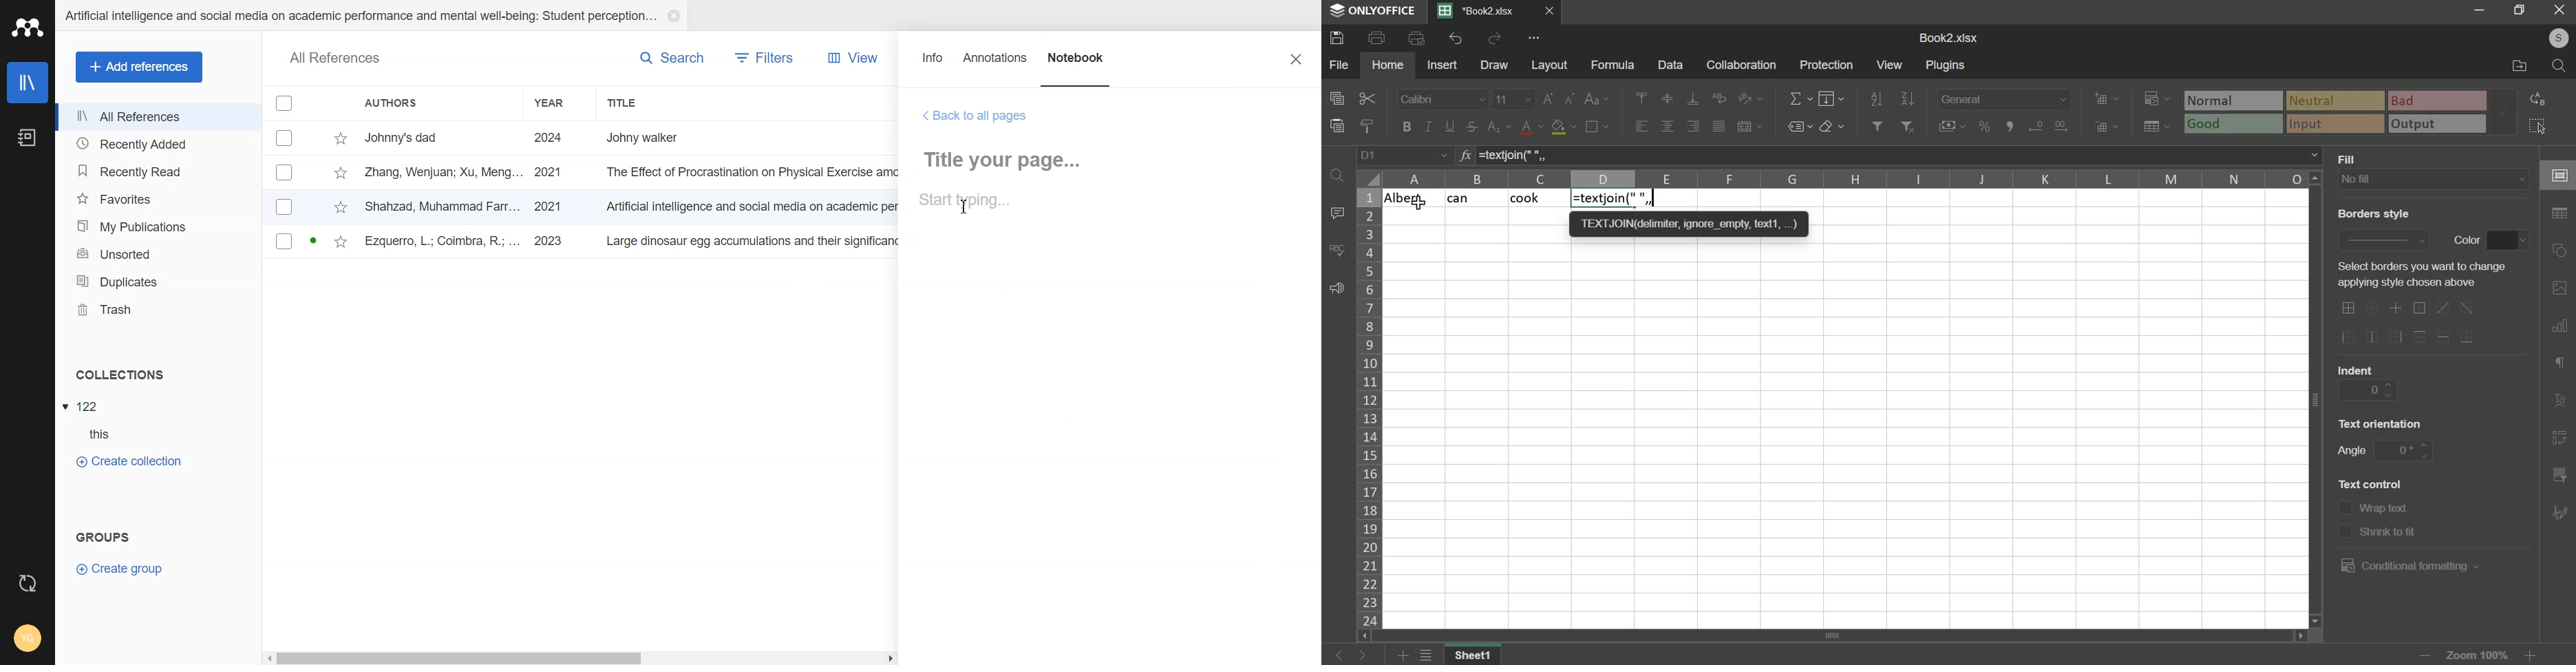  Describe the element at coordinates (359, 16) in the screenshot. I see `Artificial intelligence and social media on academic performance and mental well-being: student perception...` at that location.